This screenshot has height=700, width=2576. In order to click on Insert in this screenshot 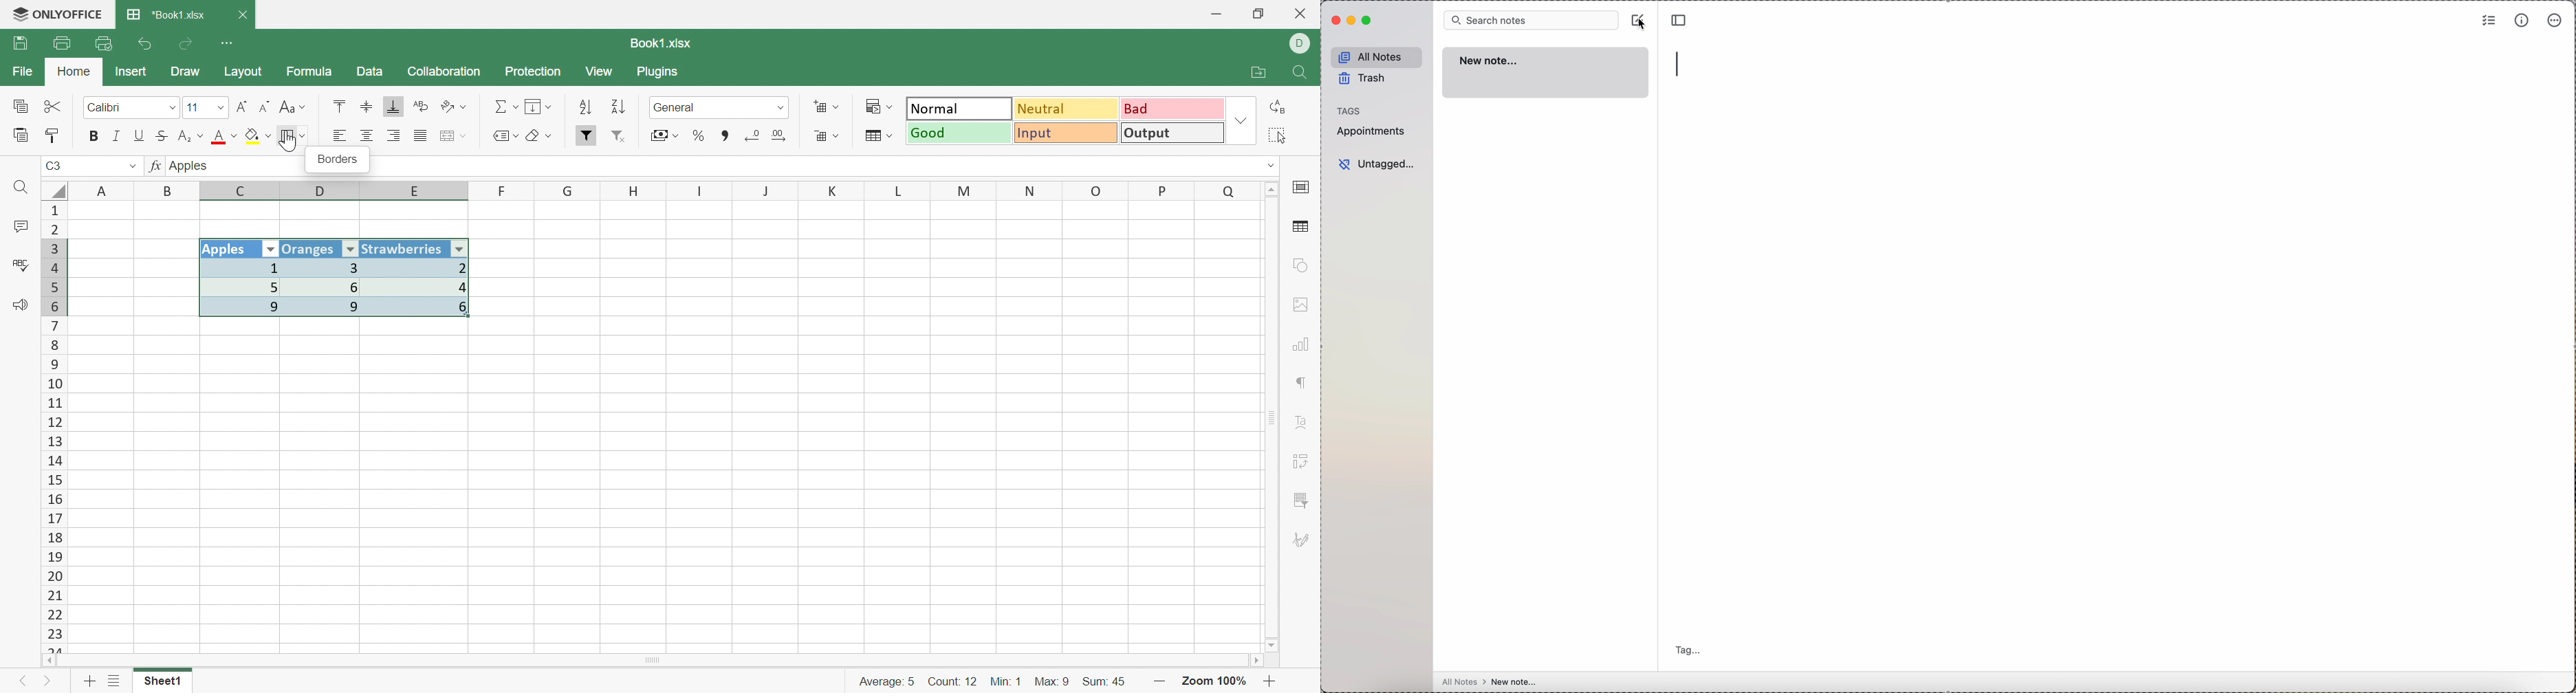, I will do `click(131, 71)`.